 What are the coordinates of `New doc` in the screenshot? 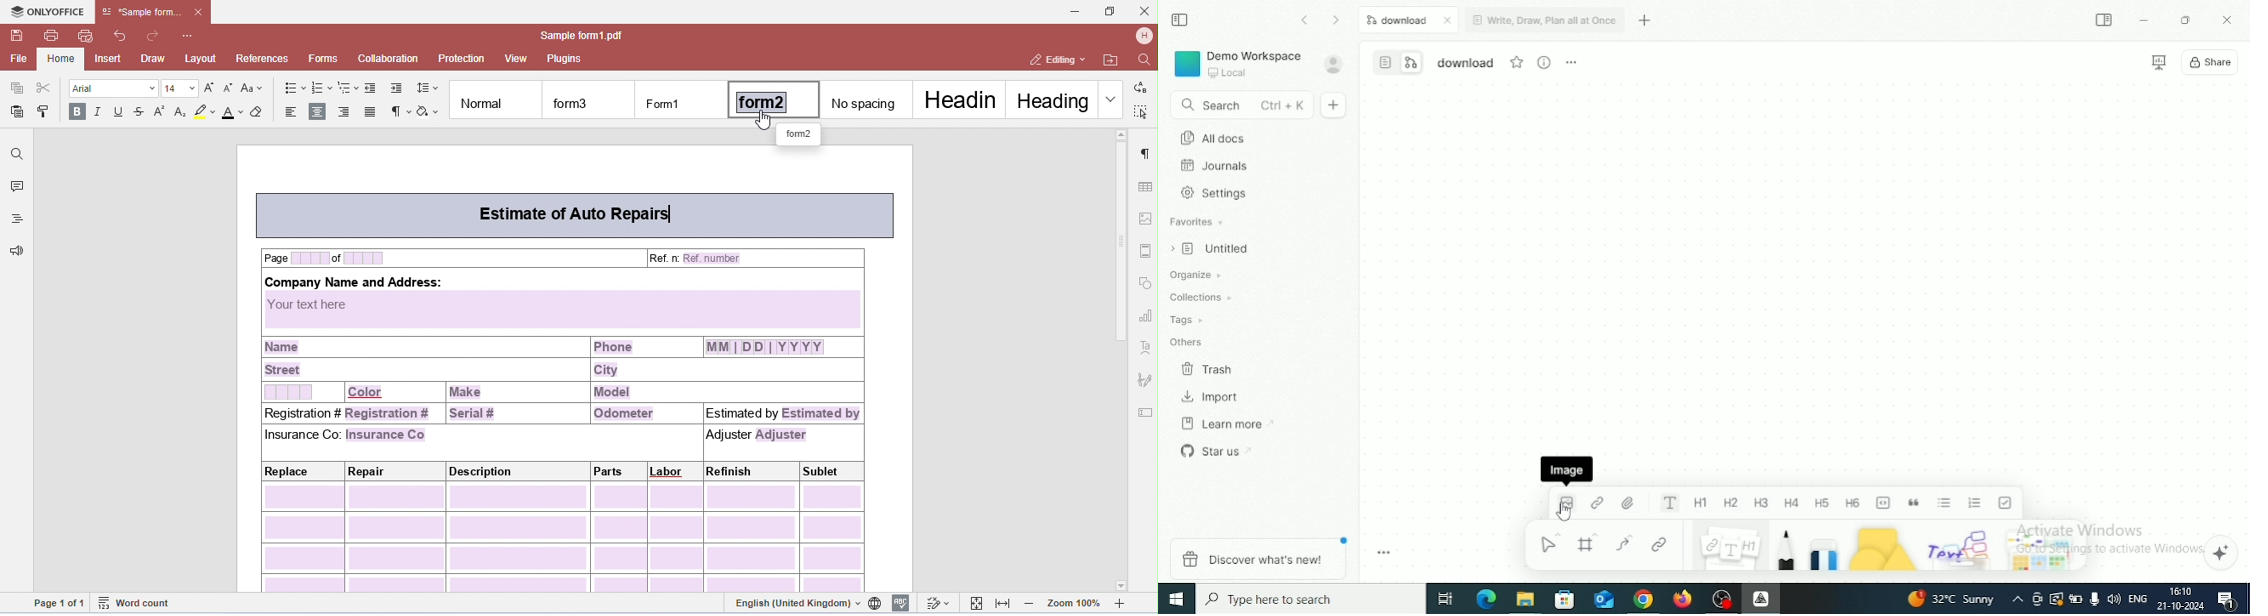 It's located at (1336, 106).